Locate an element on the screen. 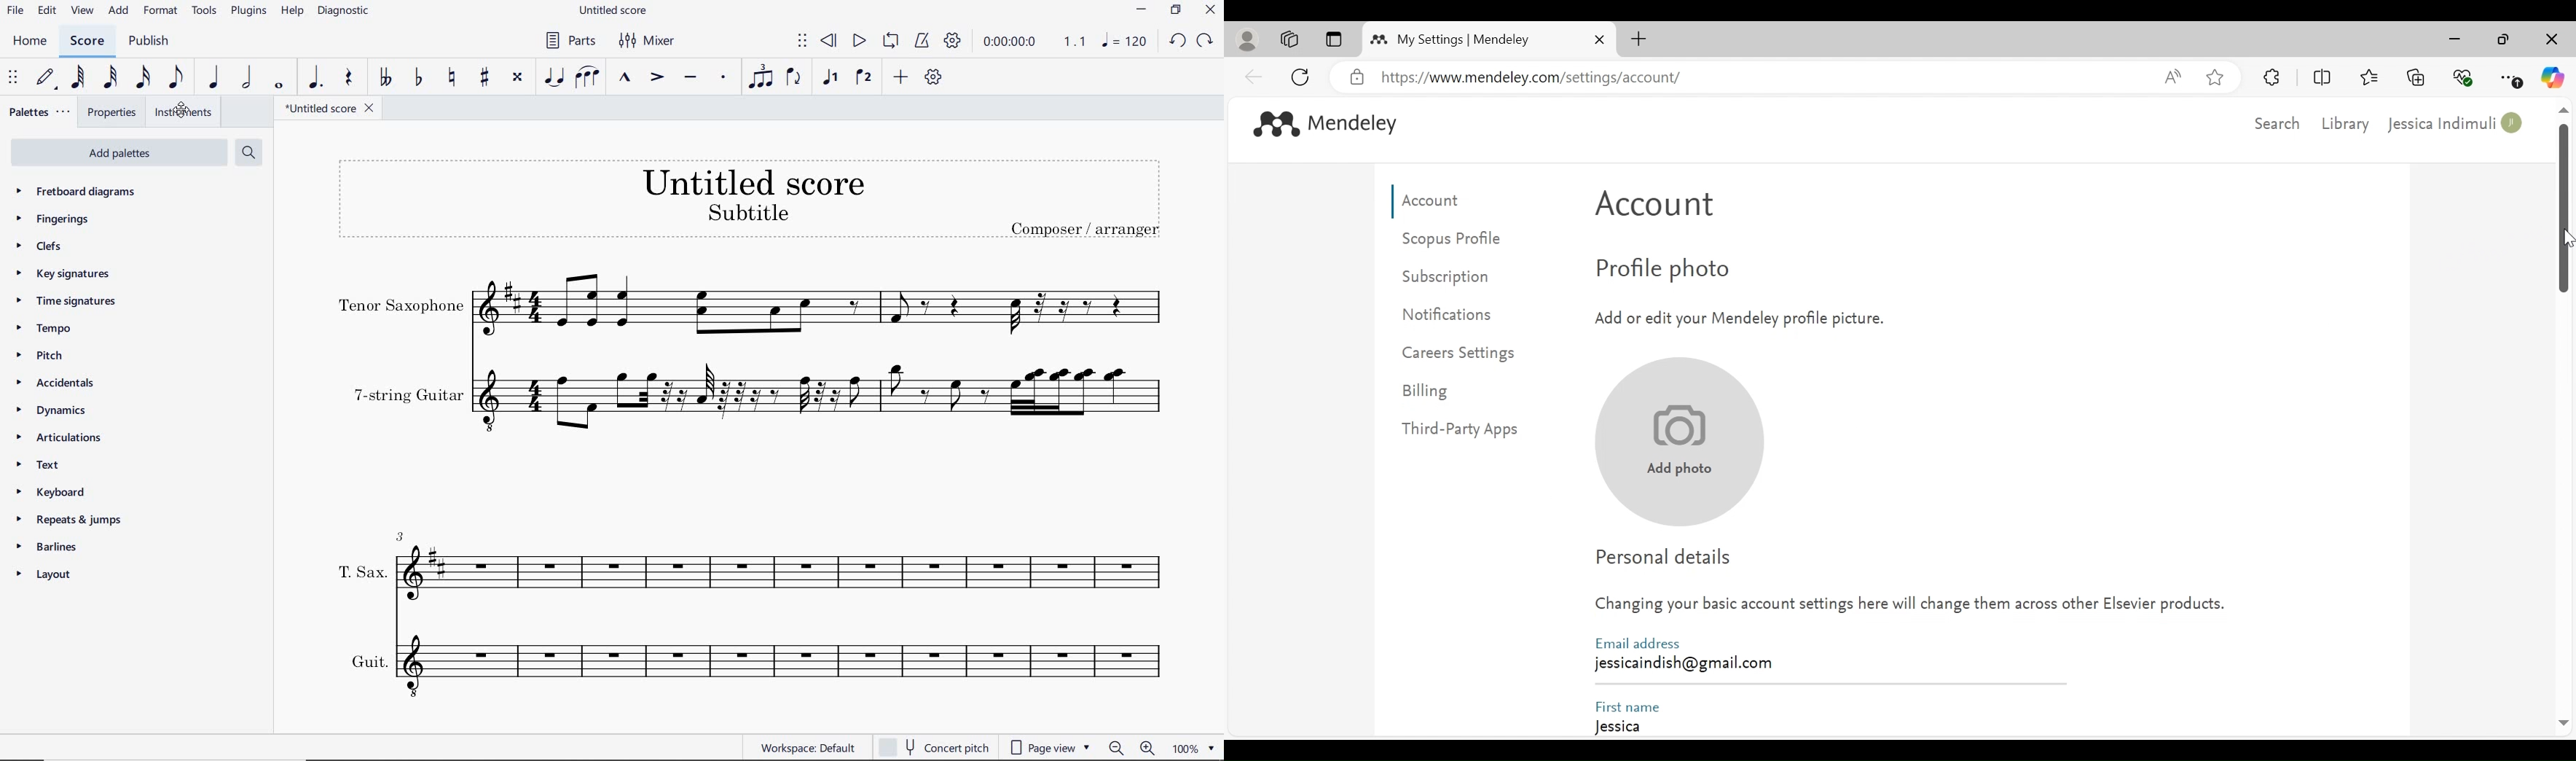 The image size is (2576, 784). Billing is located at coordinates (1428, 392).